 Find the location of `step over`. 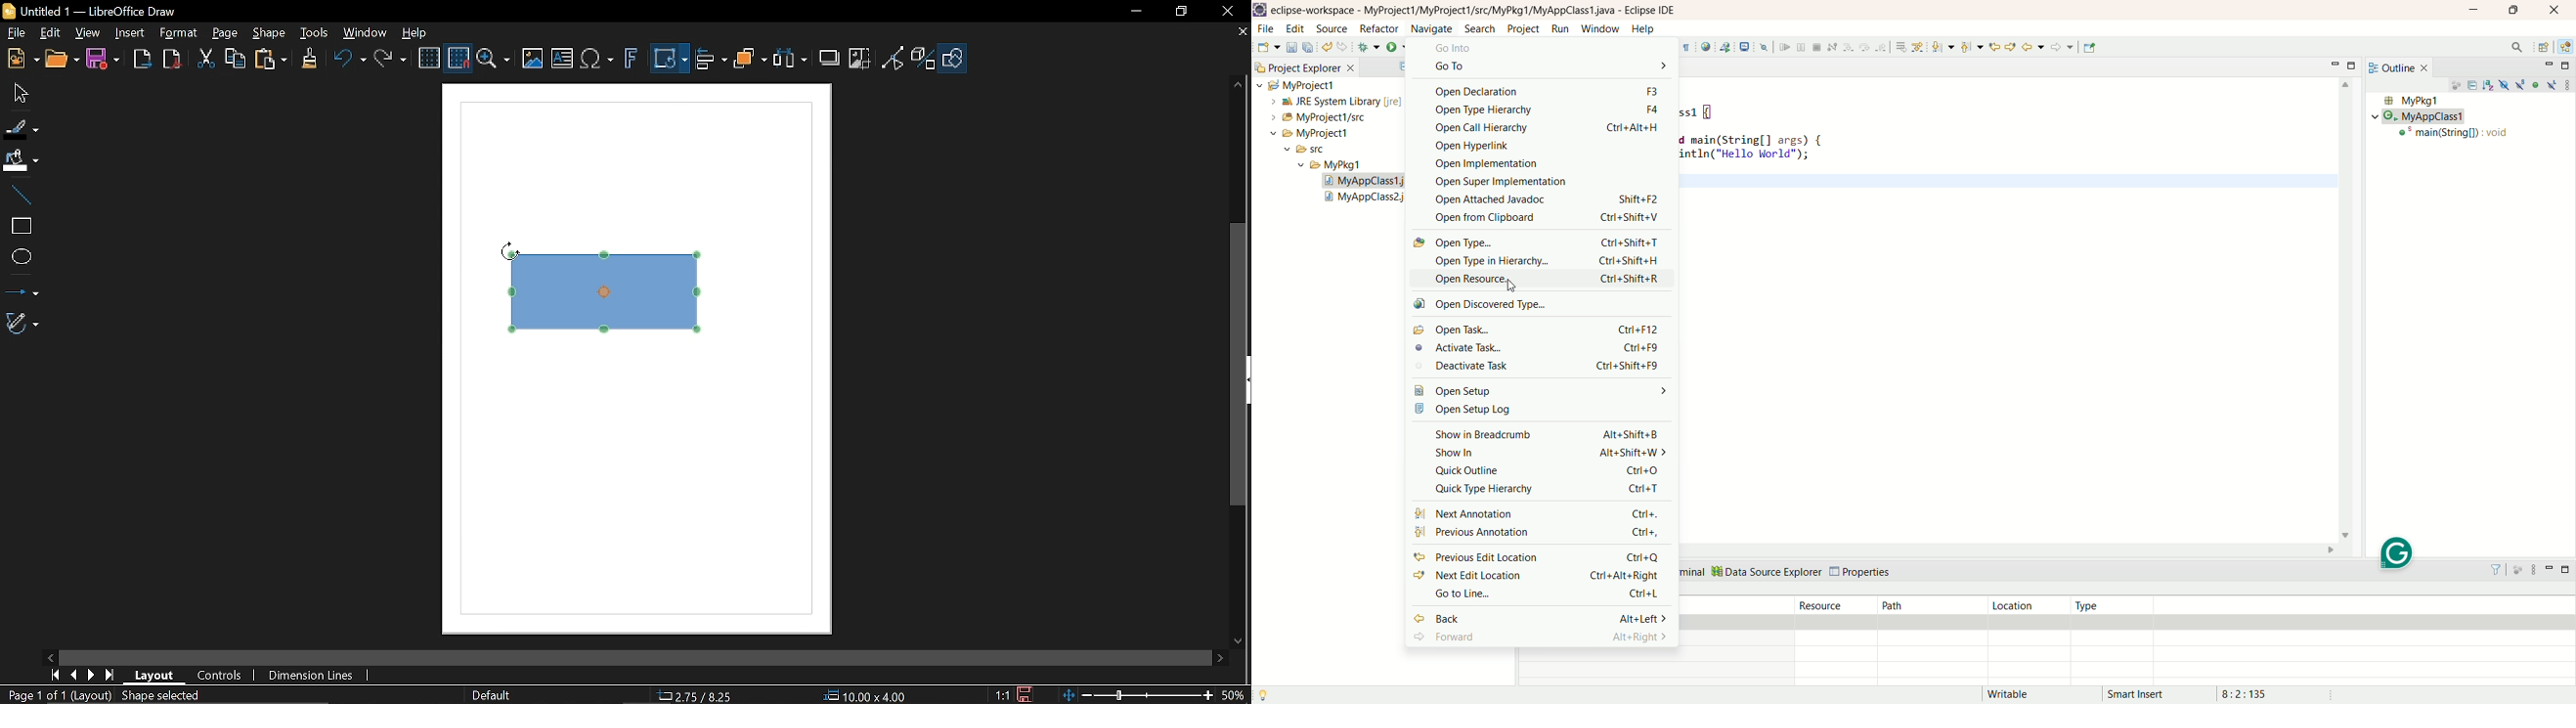

step over is located at coordinates (1866, 48).